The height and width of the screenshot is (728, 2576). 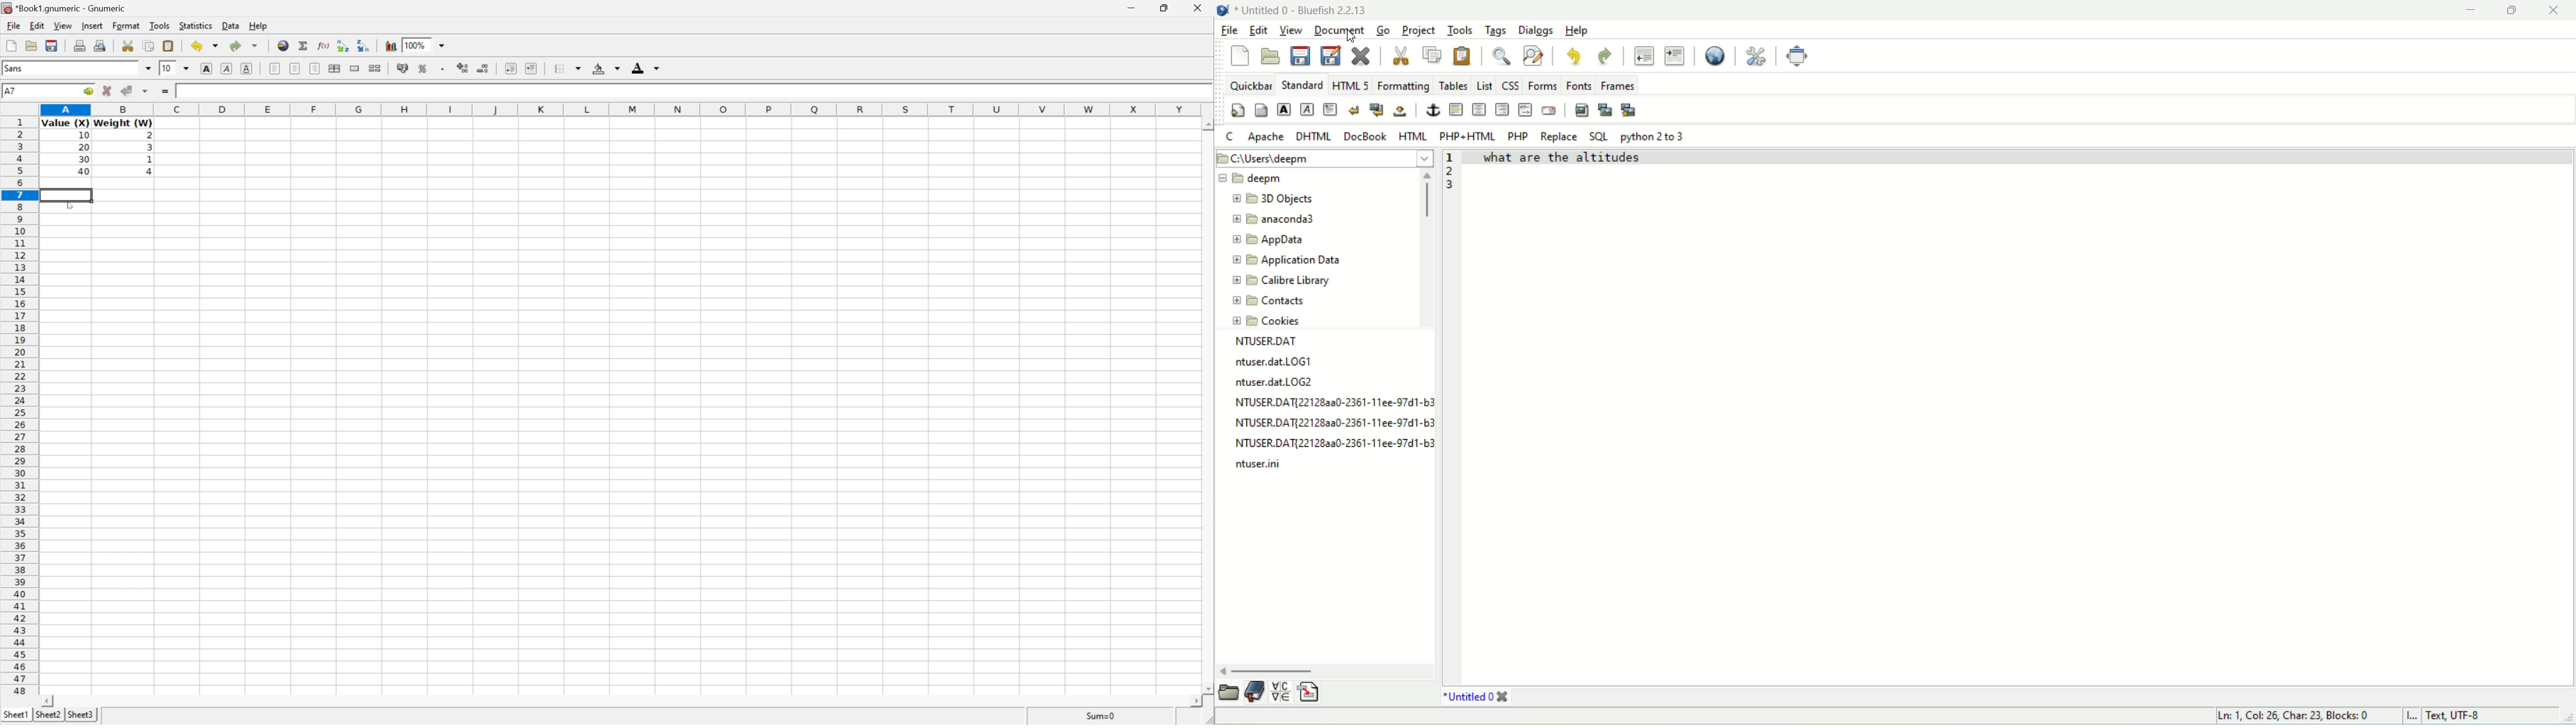 I want to click on Drop Down, so click(x=148, y=68).